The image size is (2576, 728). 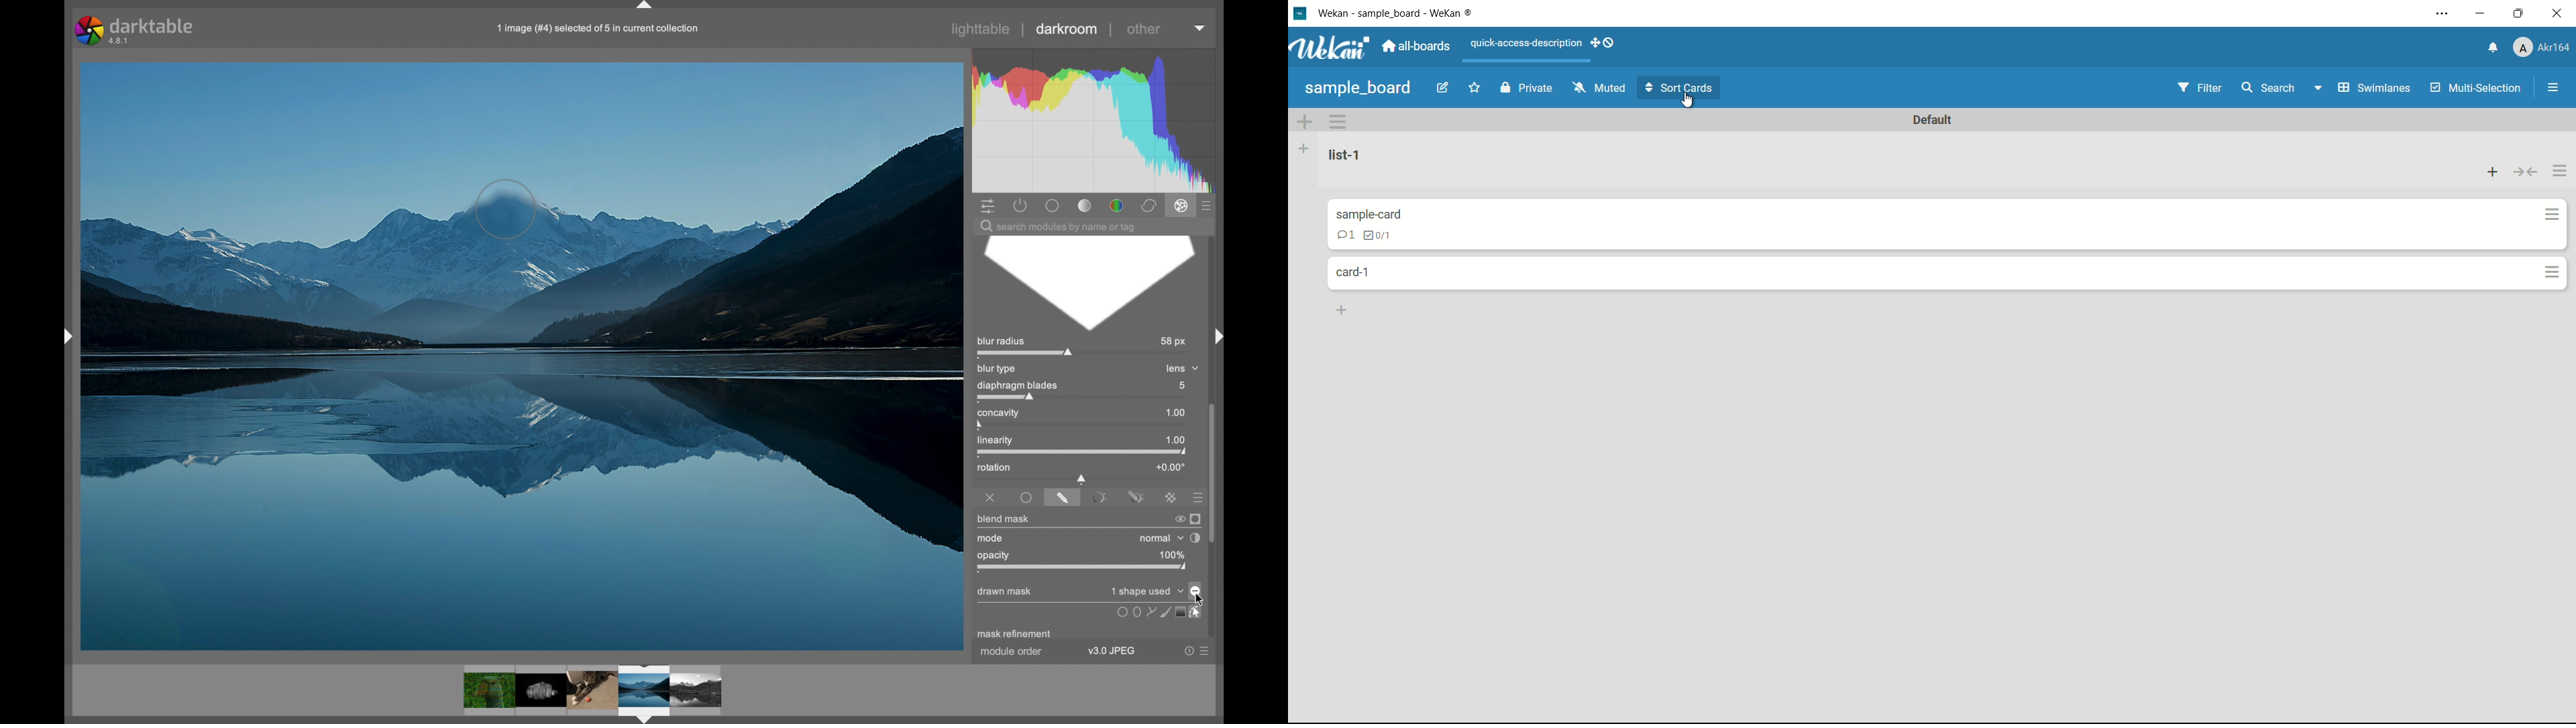 What do you see at coordinates (1136, 495) in the screenshot?
I see `drawn and parametric mask` at bounding box center [1136, 495].